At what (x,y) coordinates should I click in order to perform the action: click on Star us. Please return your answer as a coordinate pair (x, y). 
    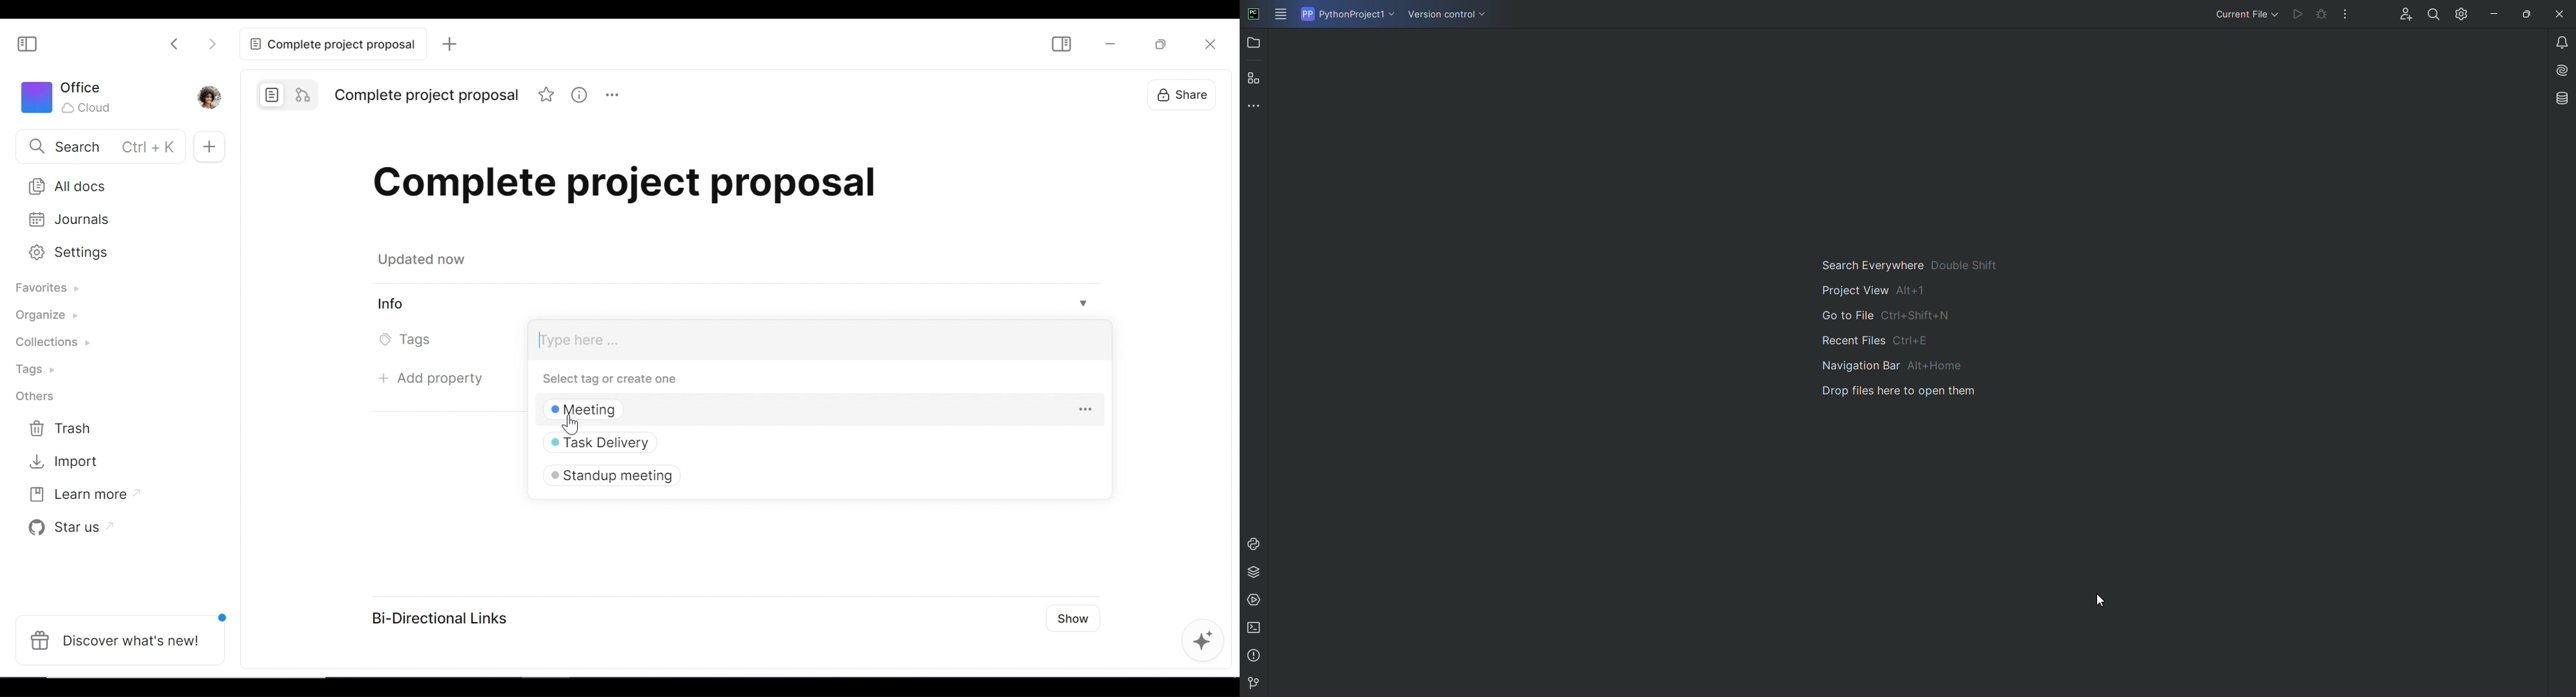
    Looking at the image, I should click on (71, 525).